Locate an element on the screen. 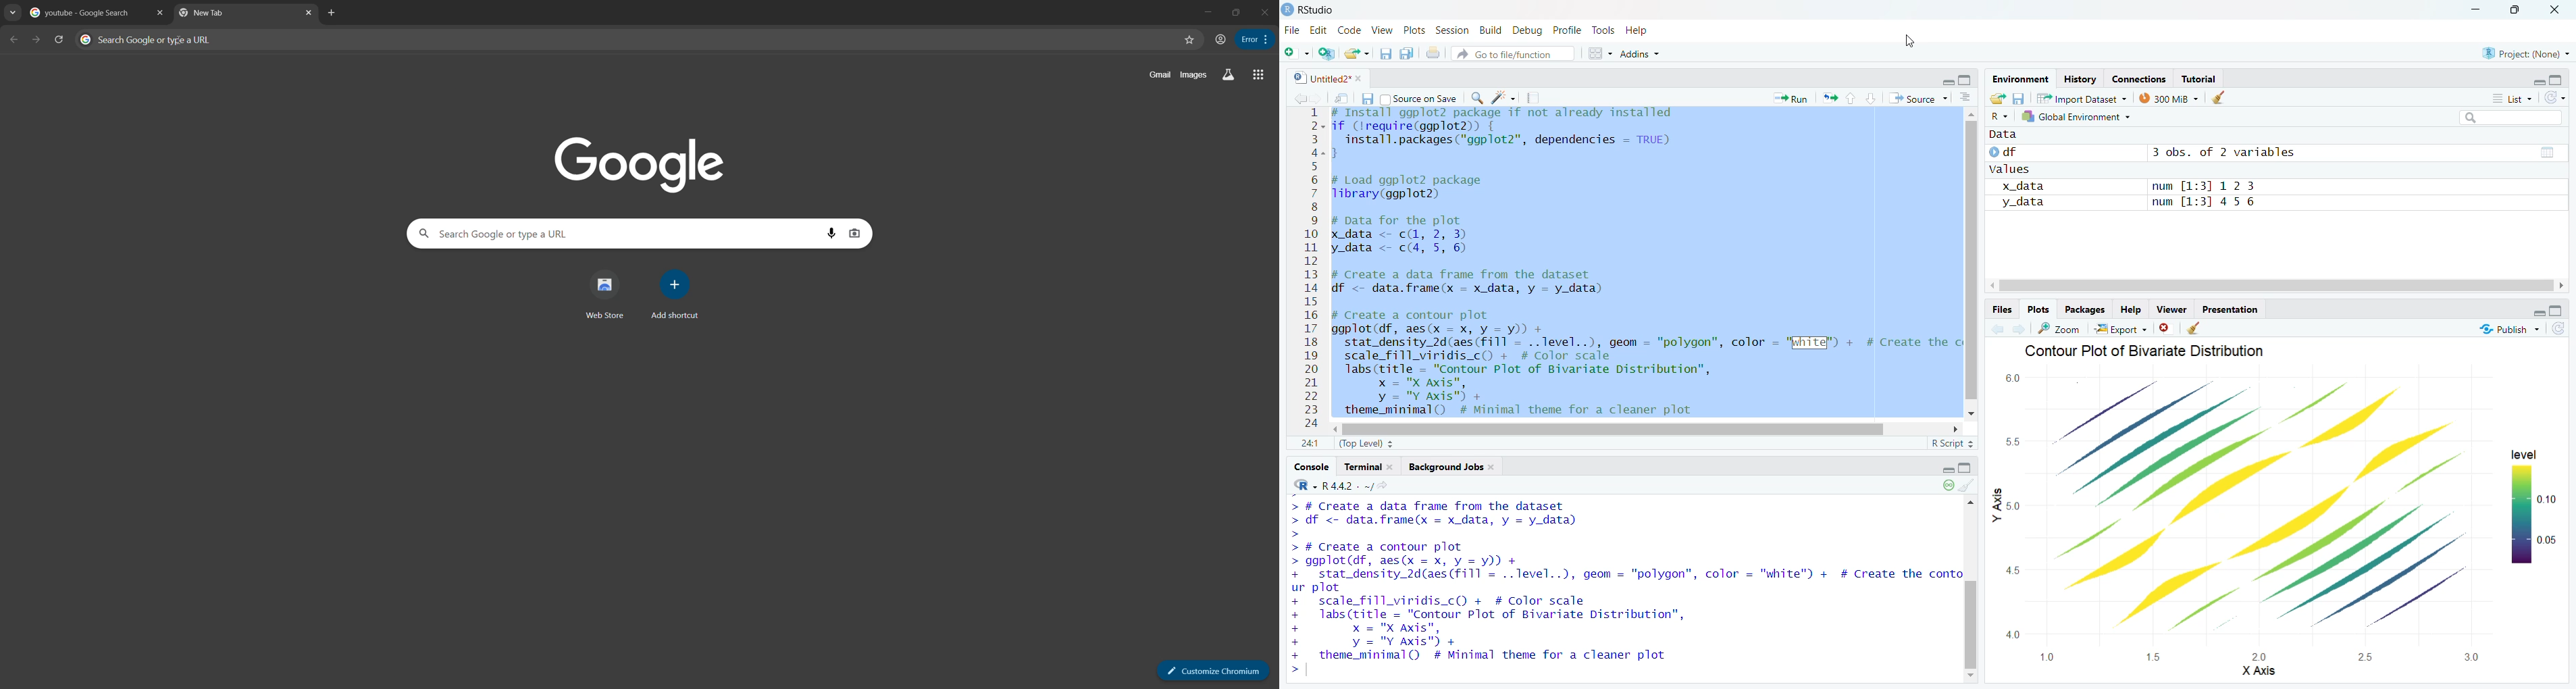  values is located at coordinates (2014, 170).